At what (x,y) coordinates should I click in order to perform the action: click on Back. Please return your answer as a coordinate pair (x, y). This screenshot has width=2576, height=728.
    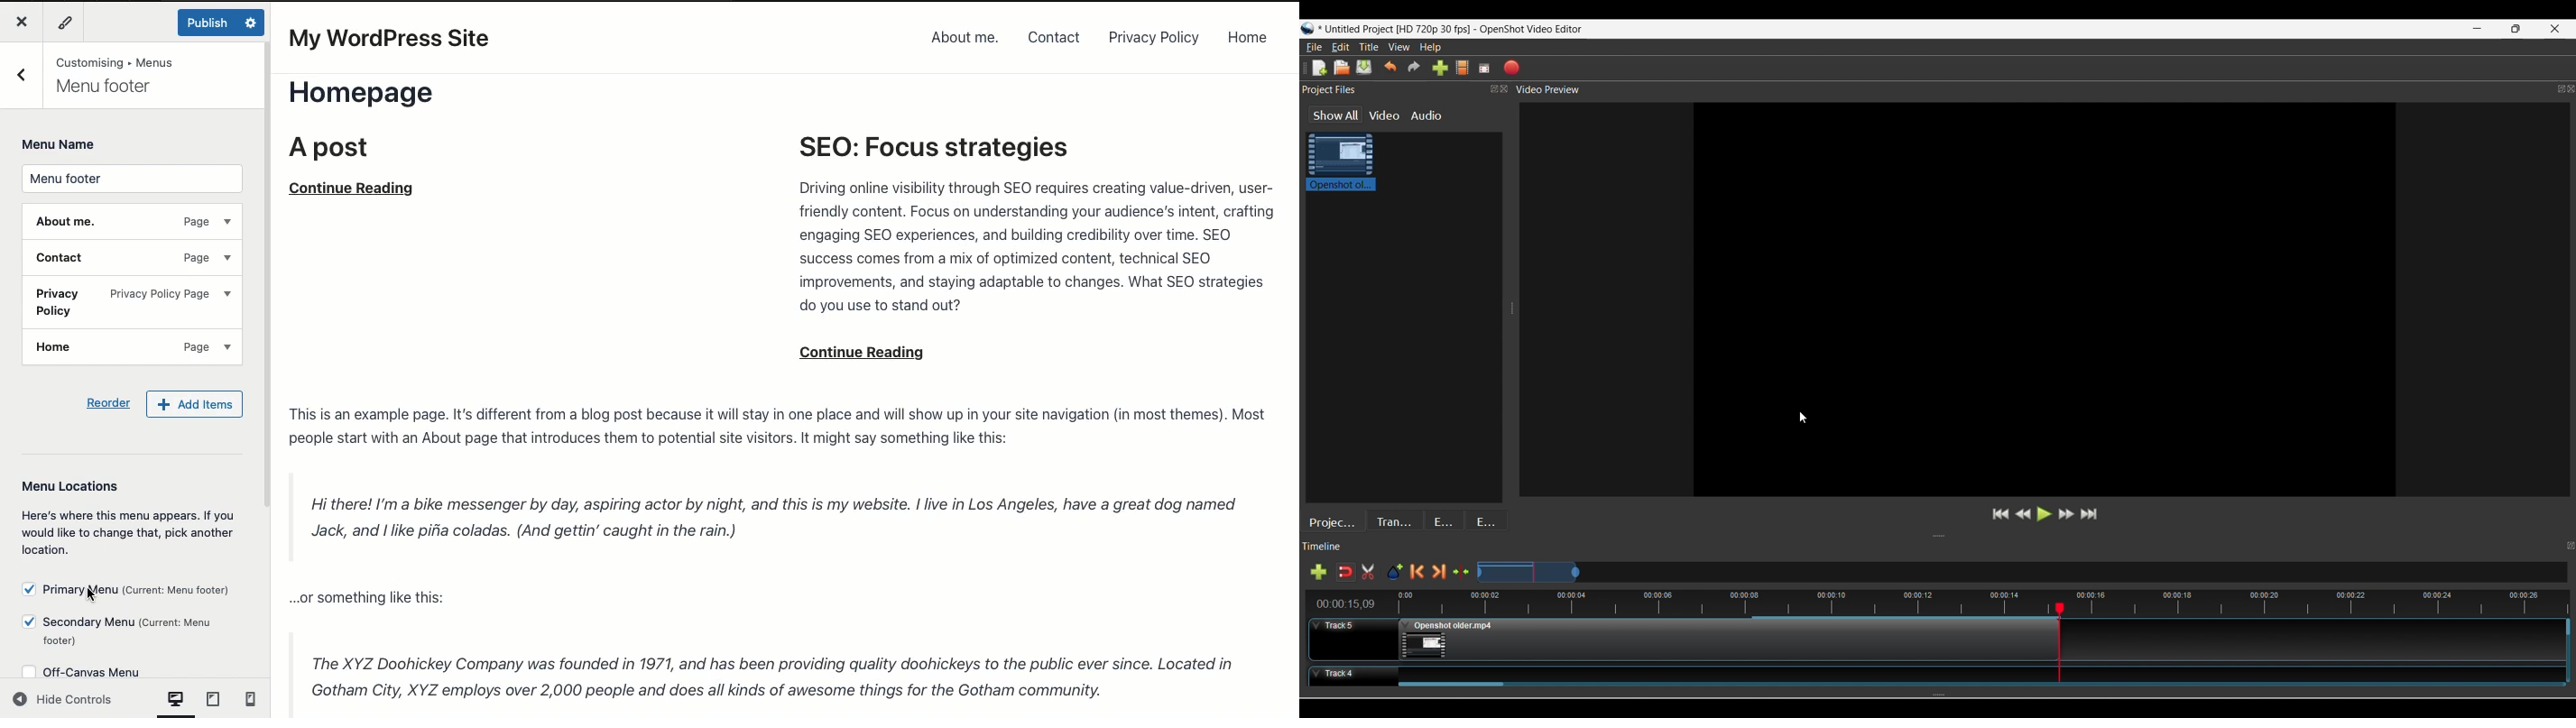
    Looking at the image, I should click on (23, 72).